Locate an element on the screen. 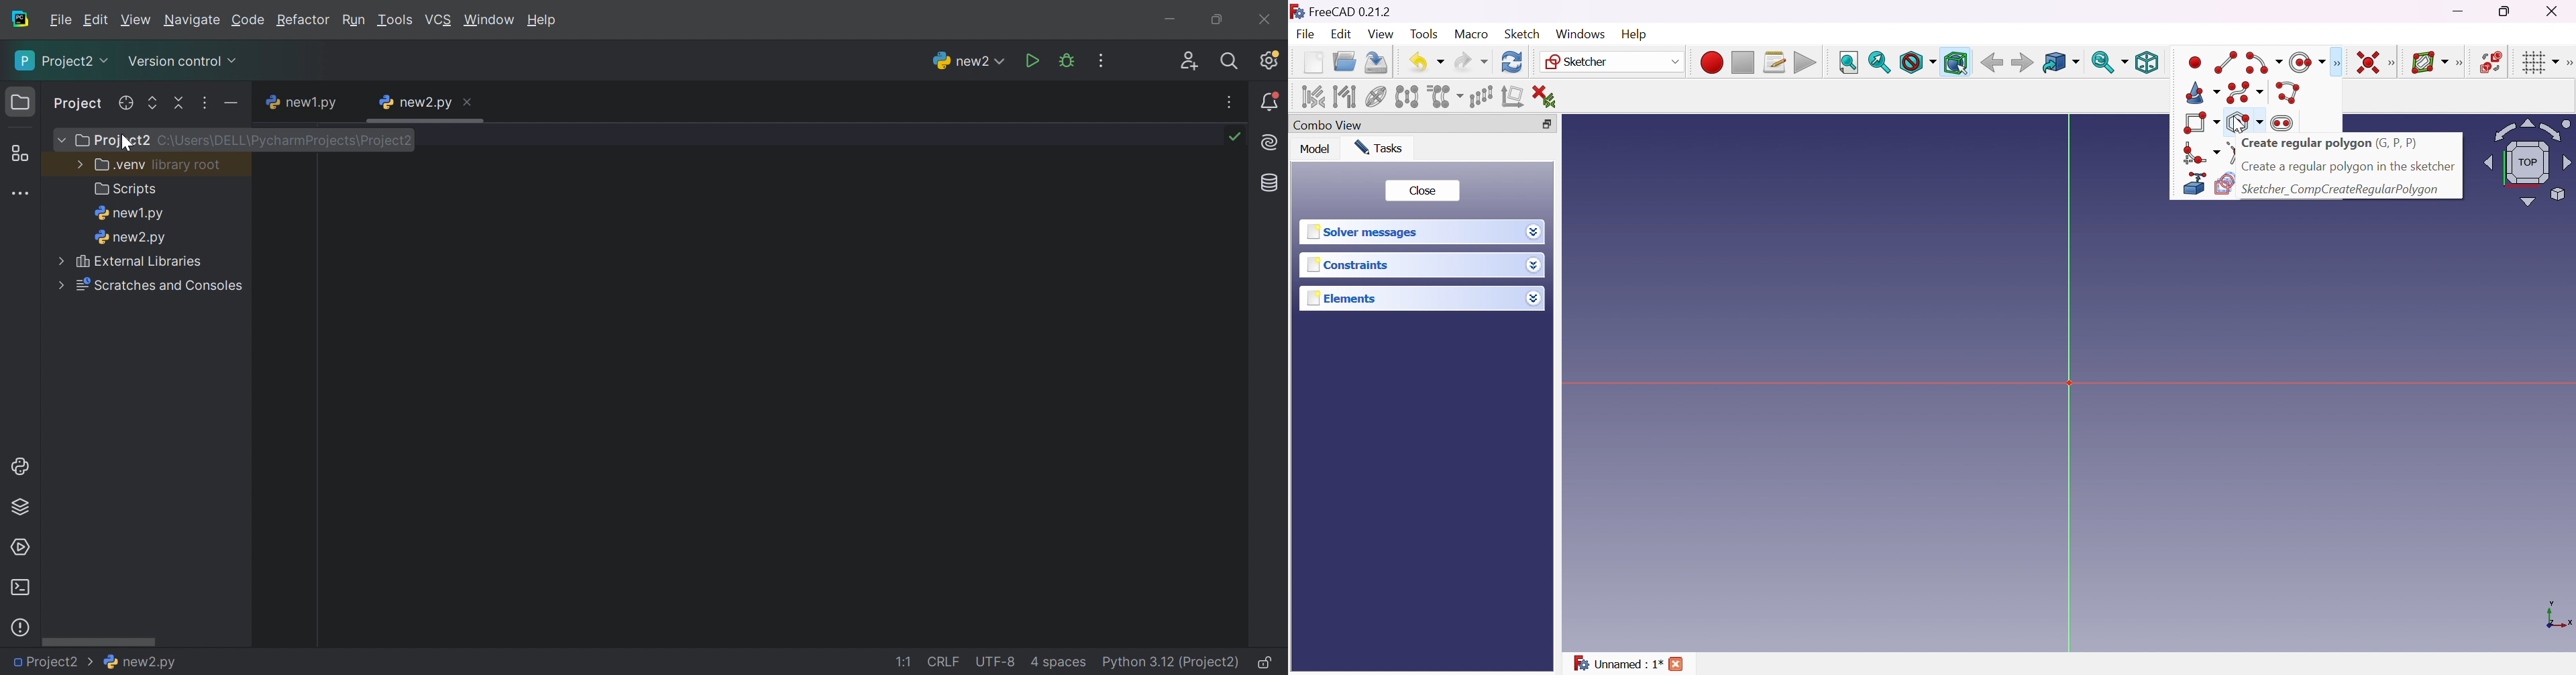  Select associated geometry is located at coordinates (1344, 97).